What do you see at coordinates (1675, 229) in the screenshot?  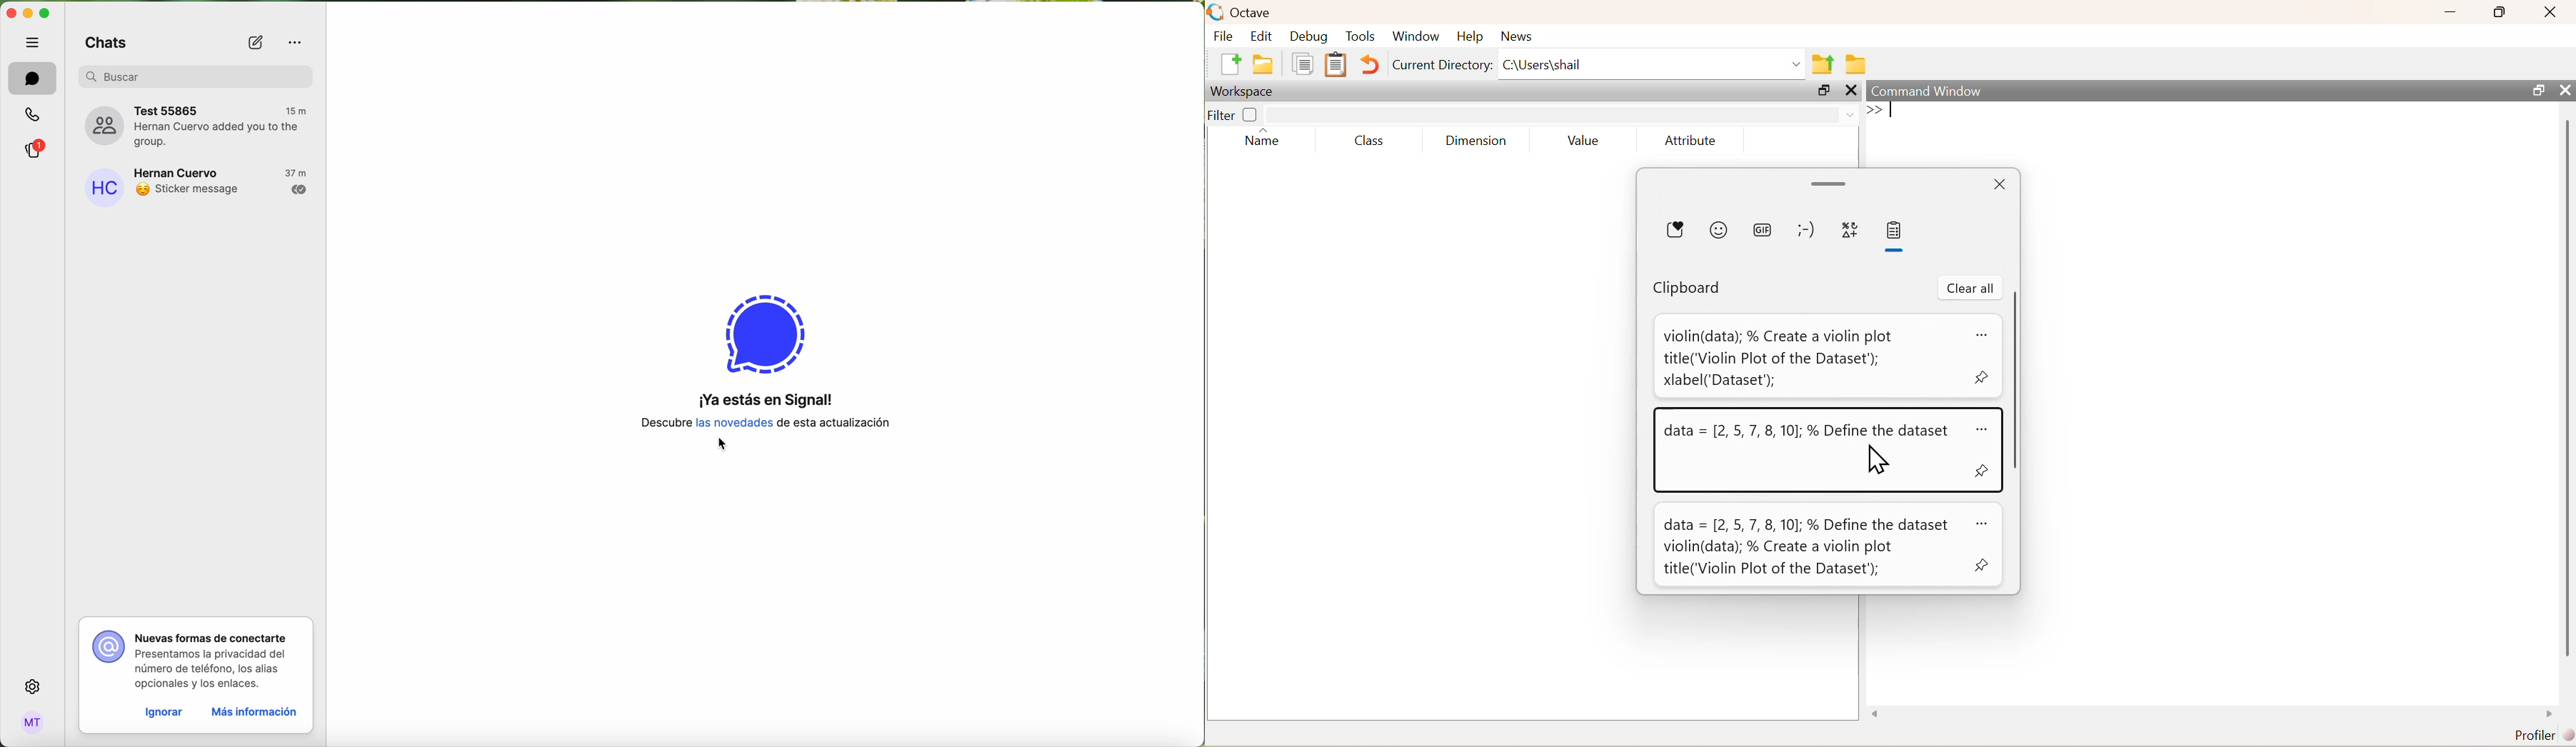 I see `Favourites ` at bounding box center [1675, 229].